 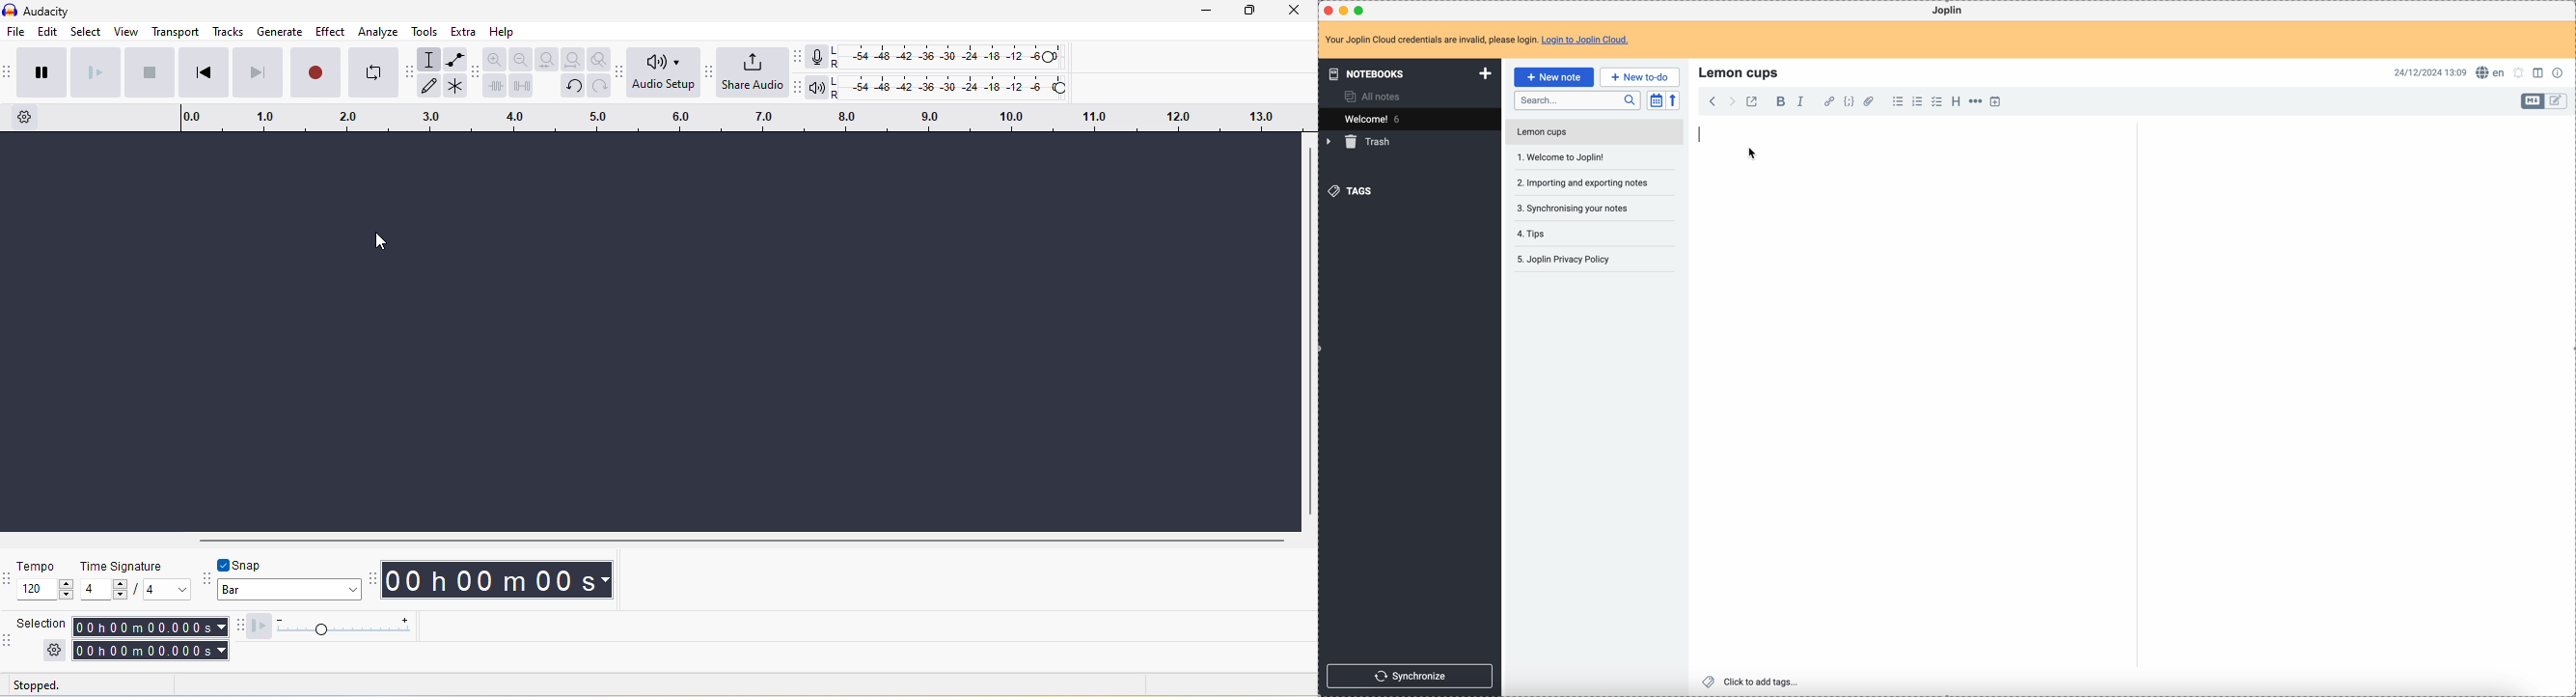 What do you see at coordinates (1566, 259) in the screenshot?
I see `Joplin privacy policy note` at bounding box center [1566, 259].